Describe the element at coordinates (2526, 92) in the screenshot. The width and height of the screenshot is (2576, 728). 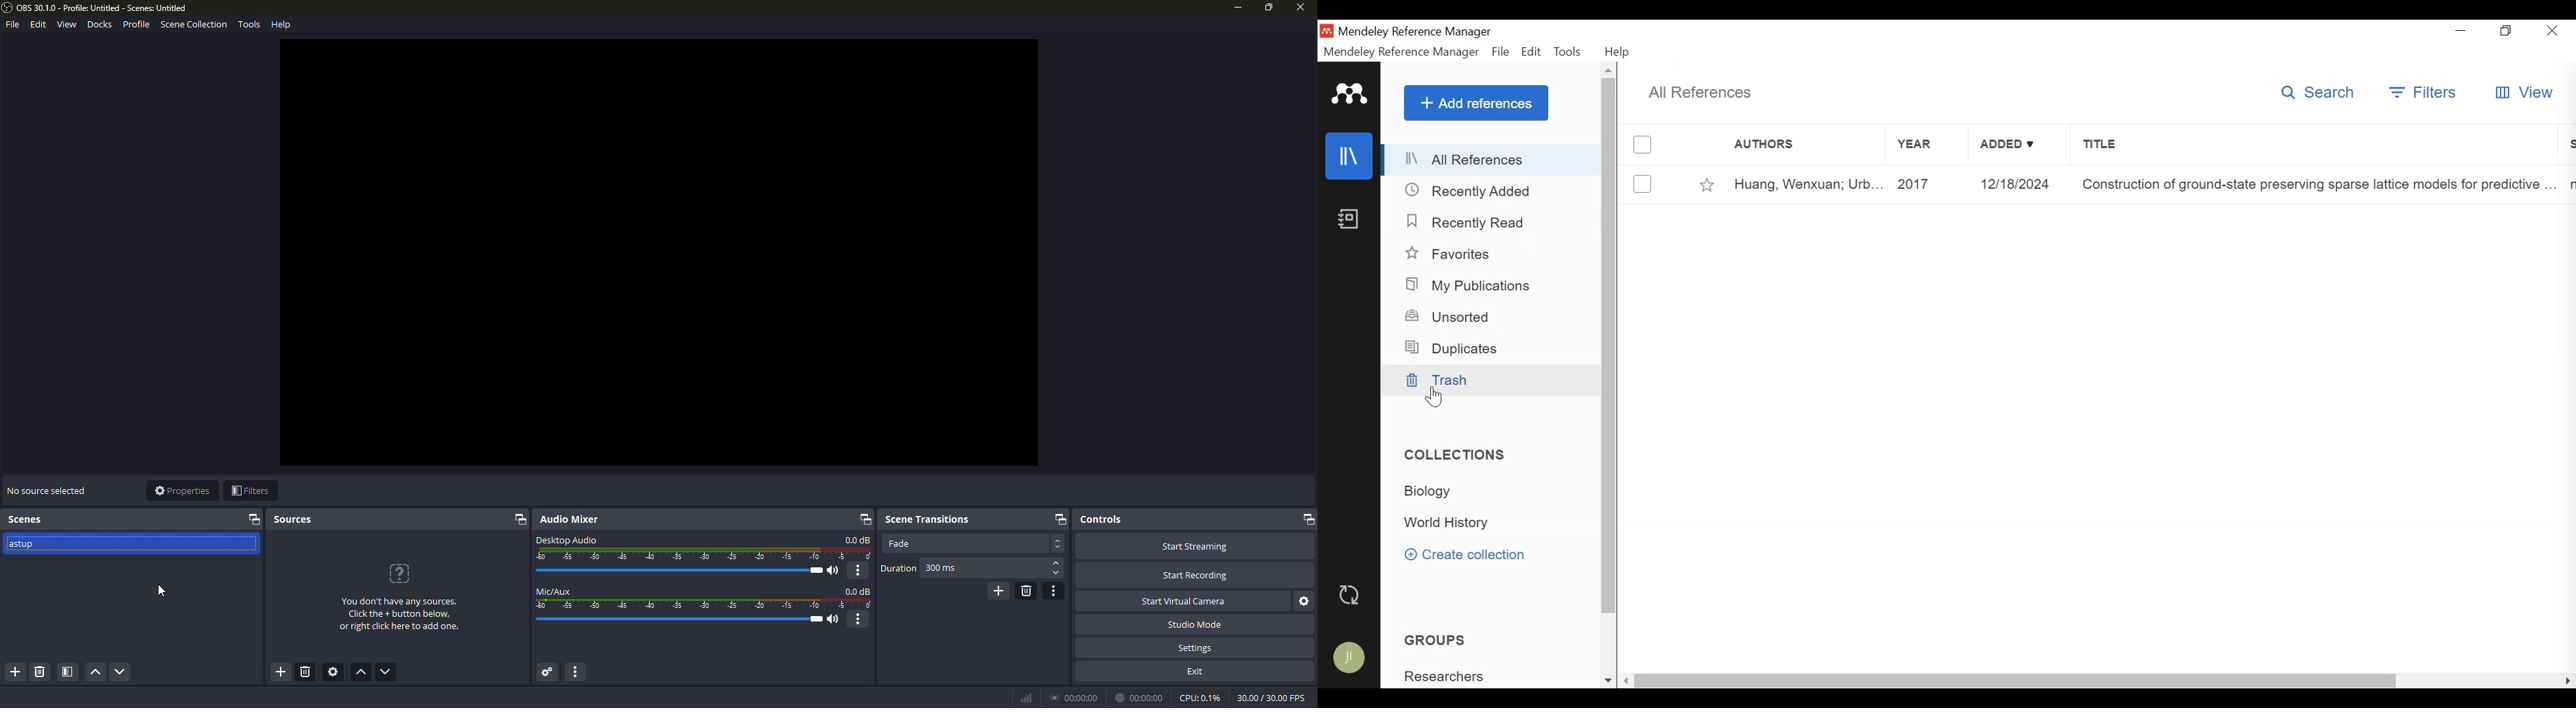
I see `View` at that location.